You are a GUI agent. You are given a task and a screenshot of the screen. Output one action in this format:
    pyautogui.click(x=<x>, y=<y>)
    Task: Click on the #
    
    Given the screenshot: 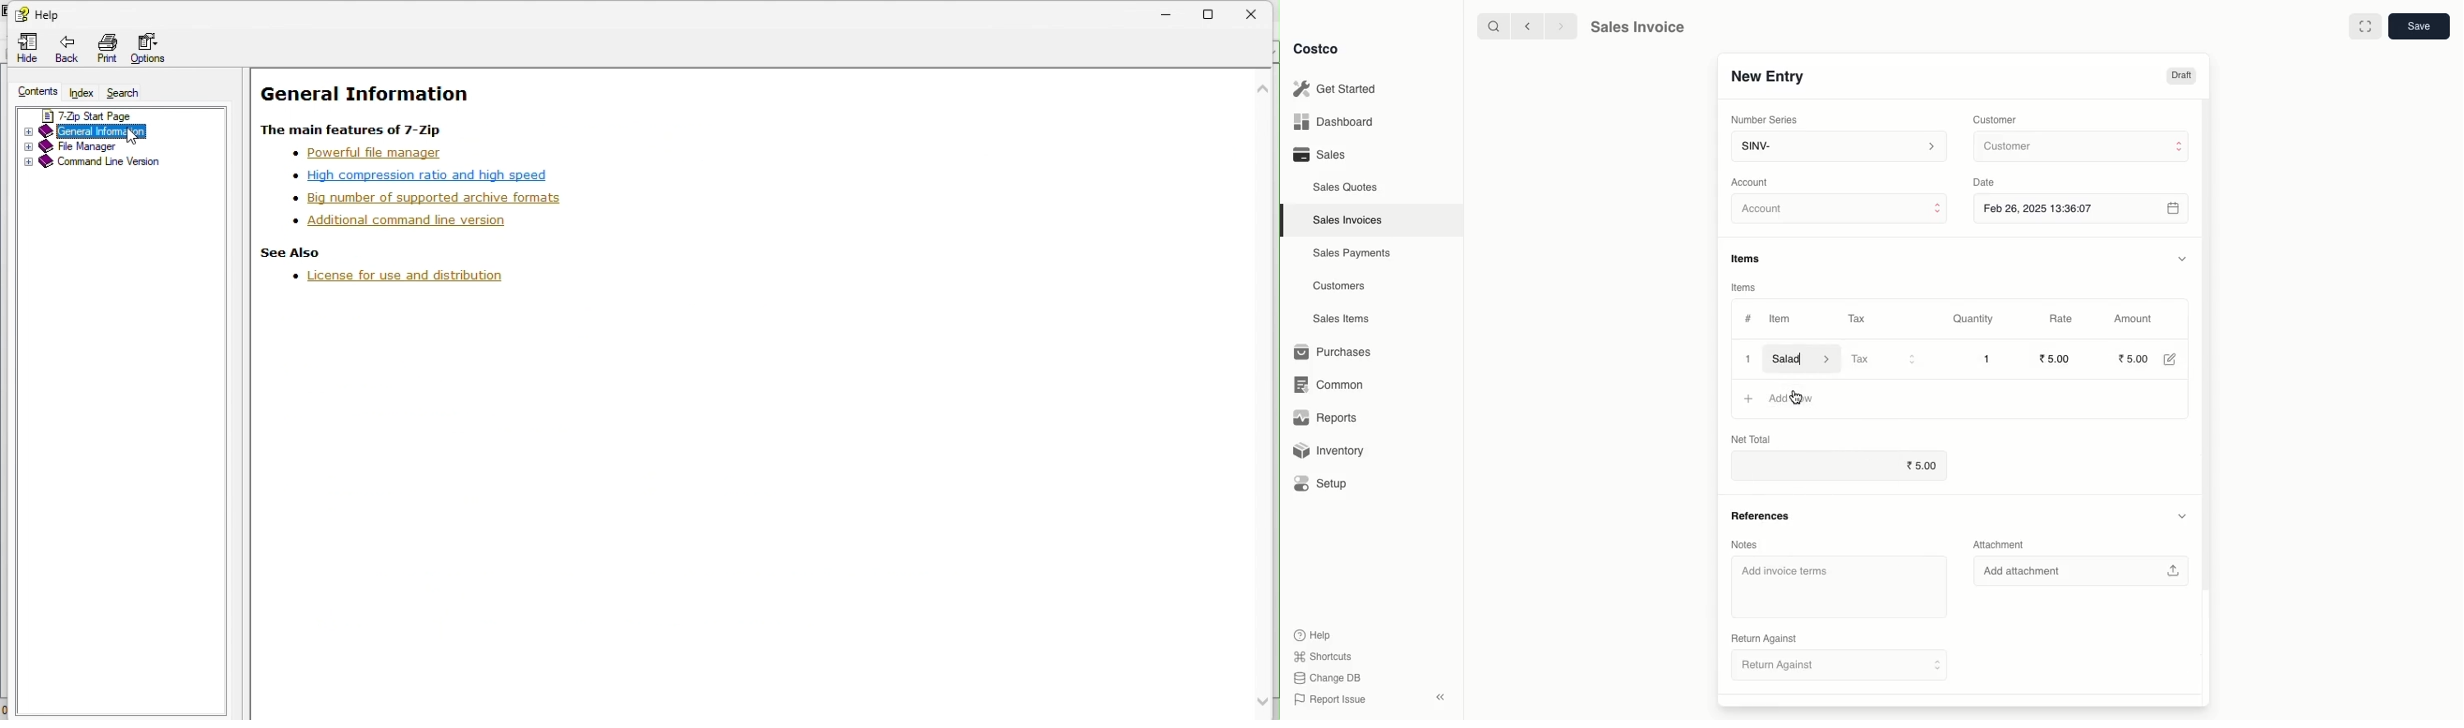 What is the action you would take?
    pyautogui.click(x=1748, y=317)
    